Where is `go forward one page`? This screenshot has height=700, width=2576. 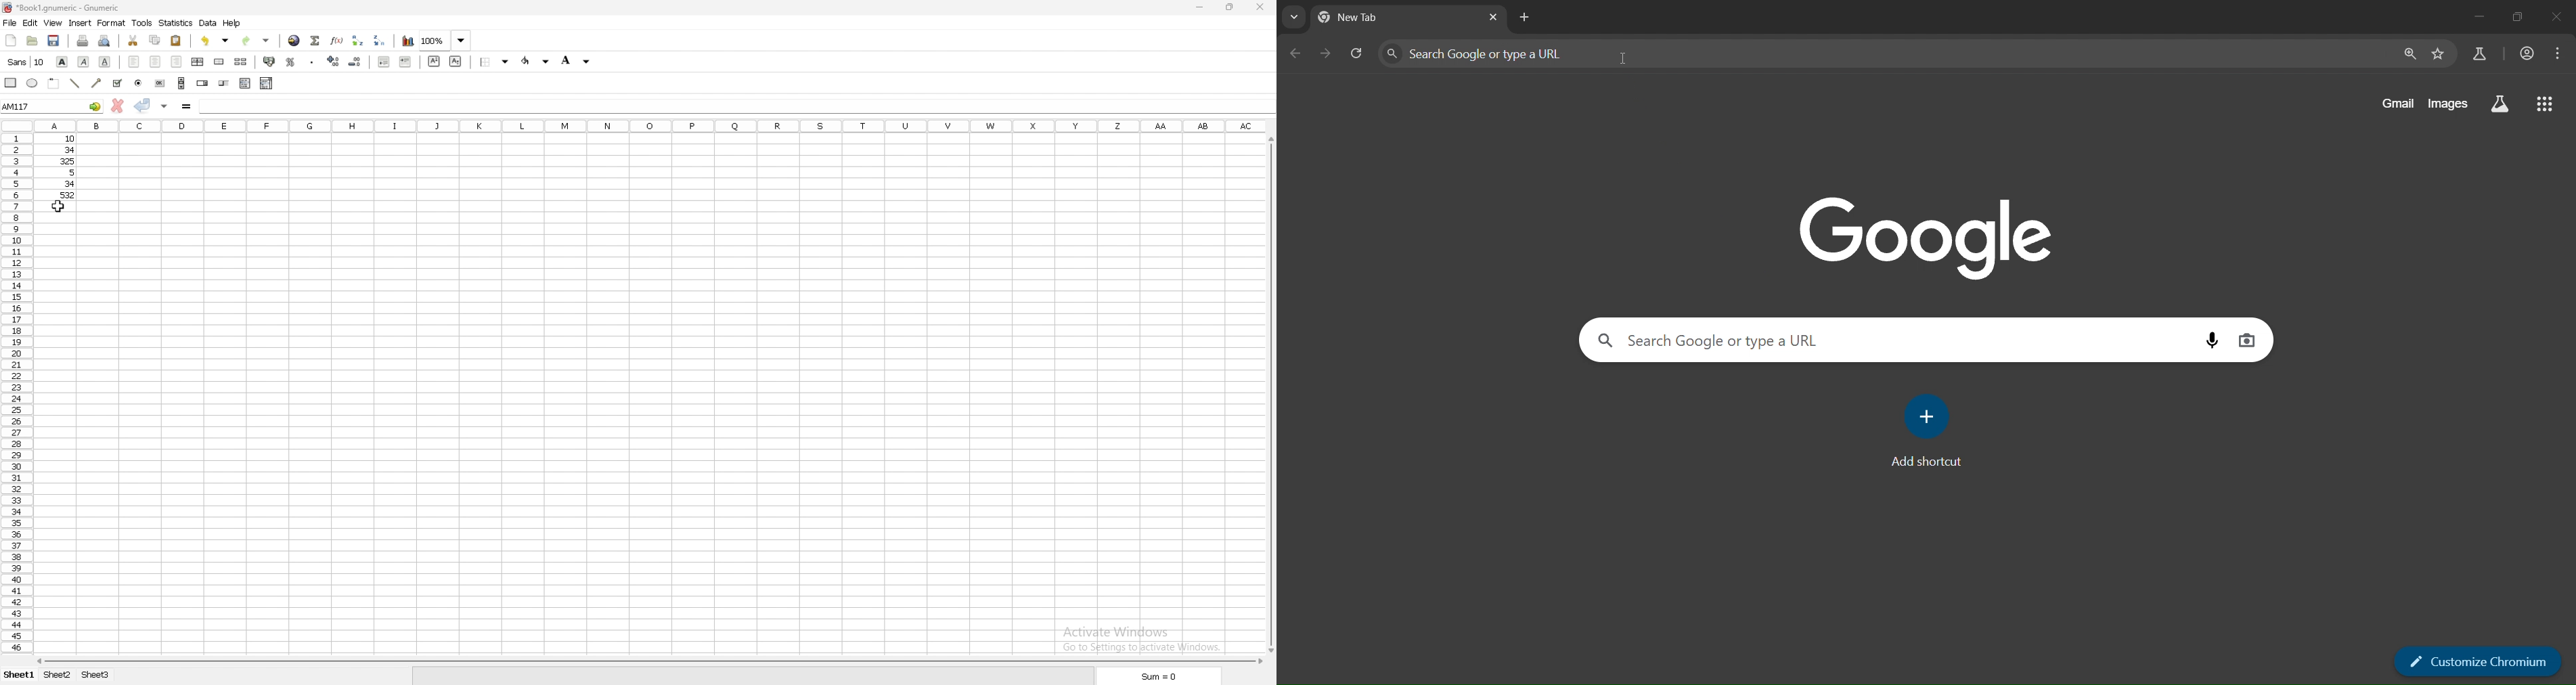 go forward one page is located at coordinates (1325, 53).